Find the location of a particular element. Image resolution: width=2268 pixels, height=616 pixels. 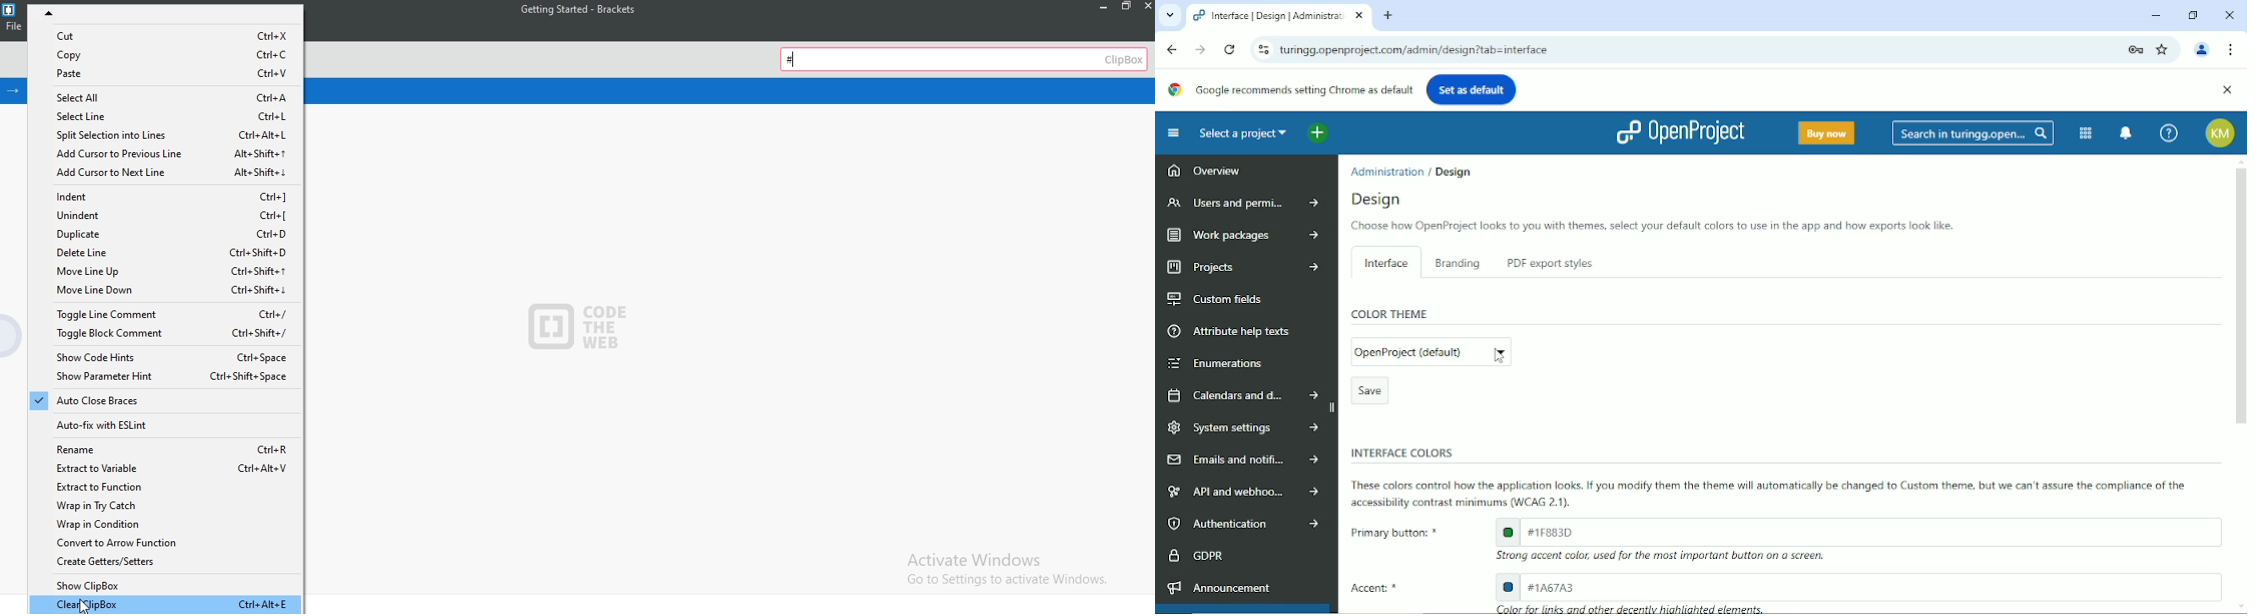

Auto-fix with EsLint is located at coordinates (162, 425).